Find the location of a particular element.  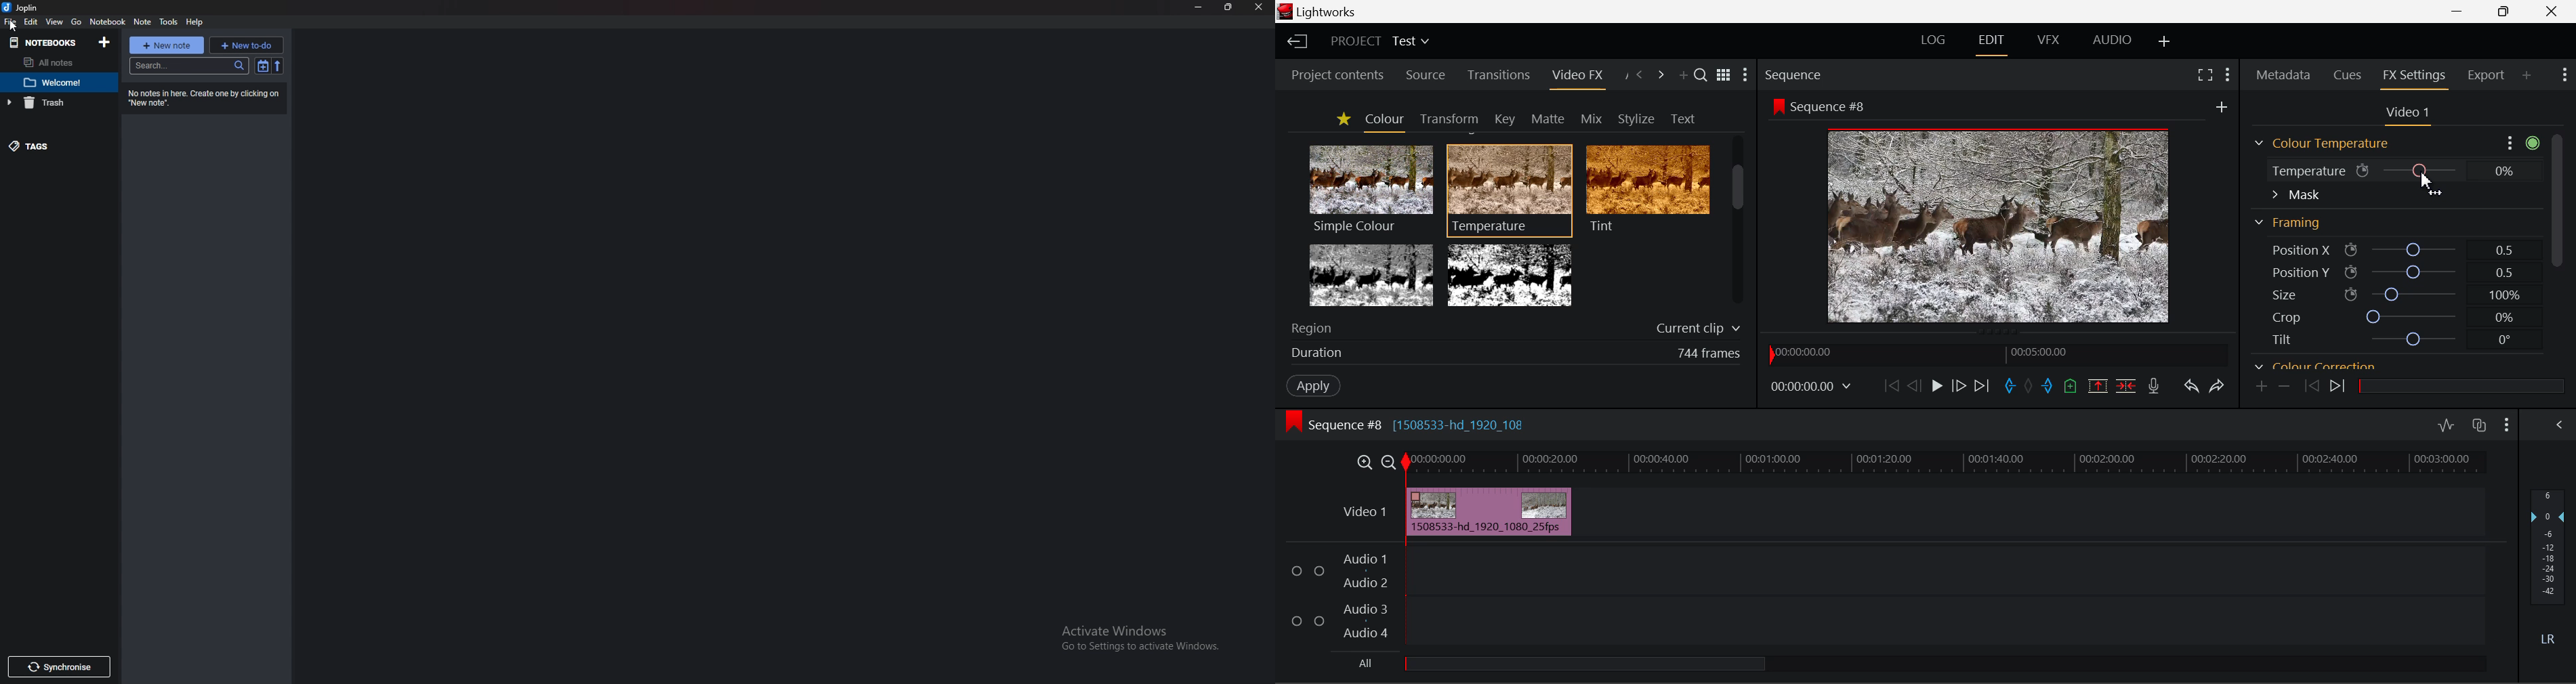

Mask is located at coordinates (2296, 196).